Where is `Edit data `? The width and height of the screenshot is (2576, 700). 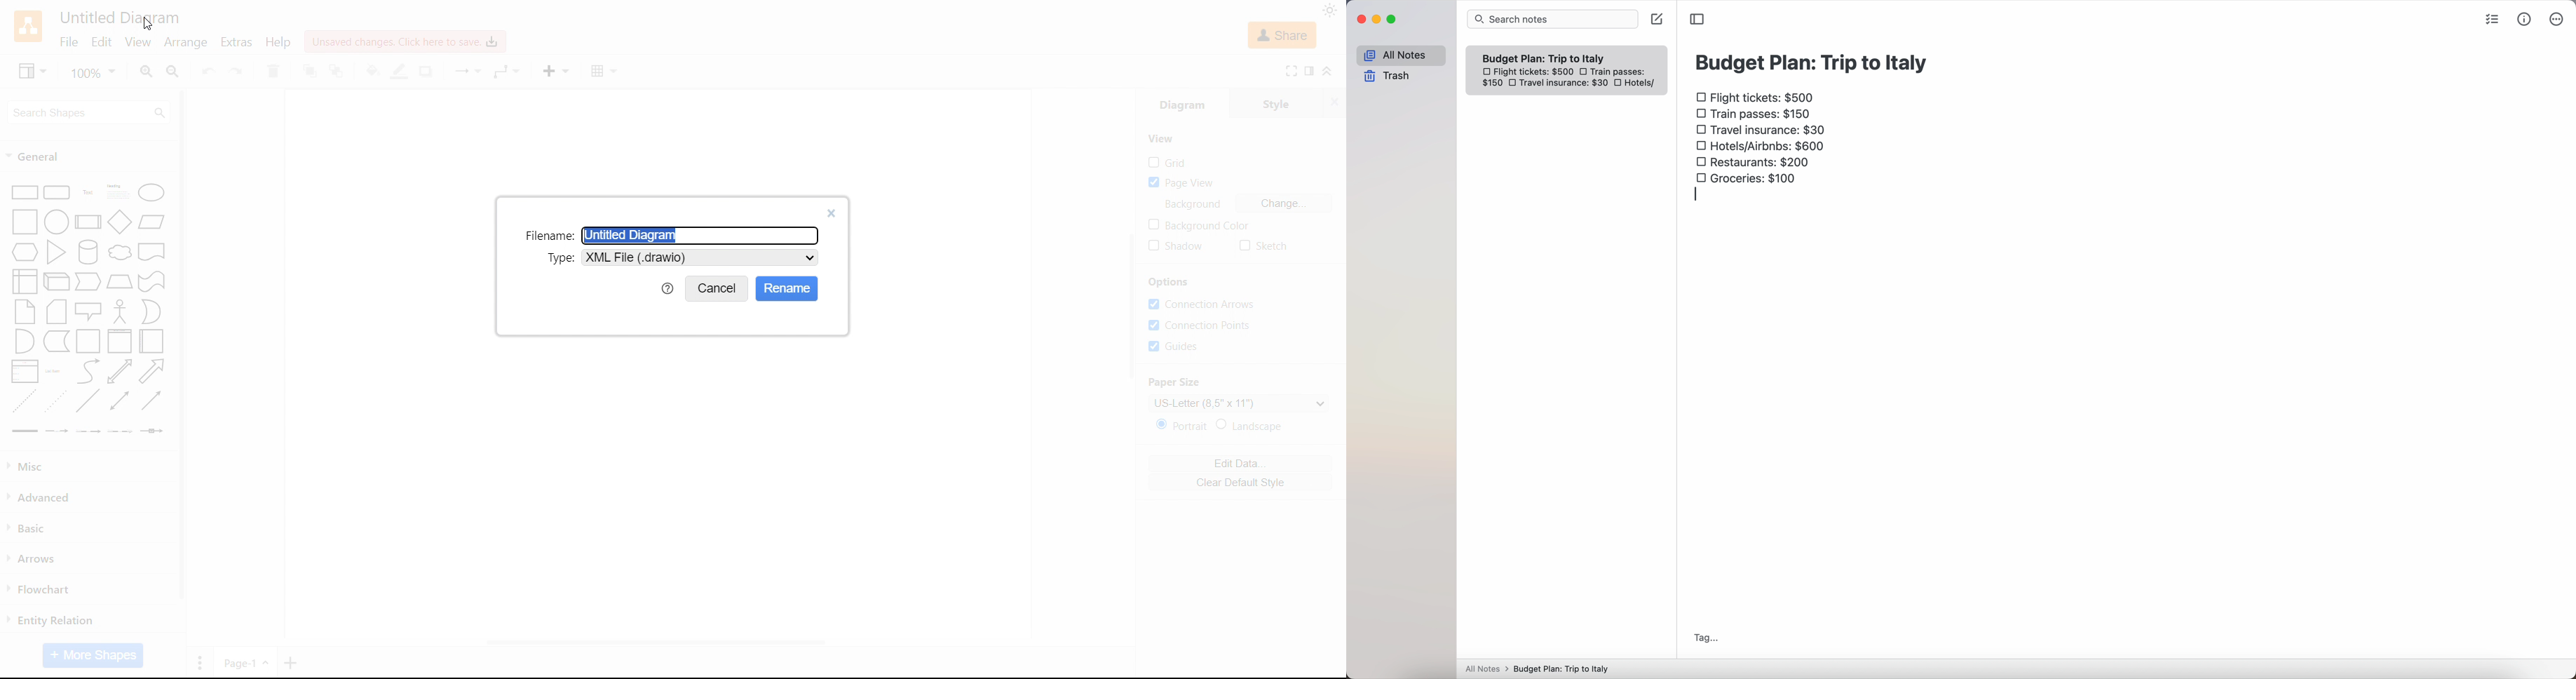
Edit data  is located at coordinates (1240, 464).